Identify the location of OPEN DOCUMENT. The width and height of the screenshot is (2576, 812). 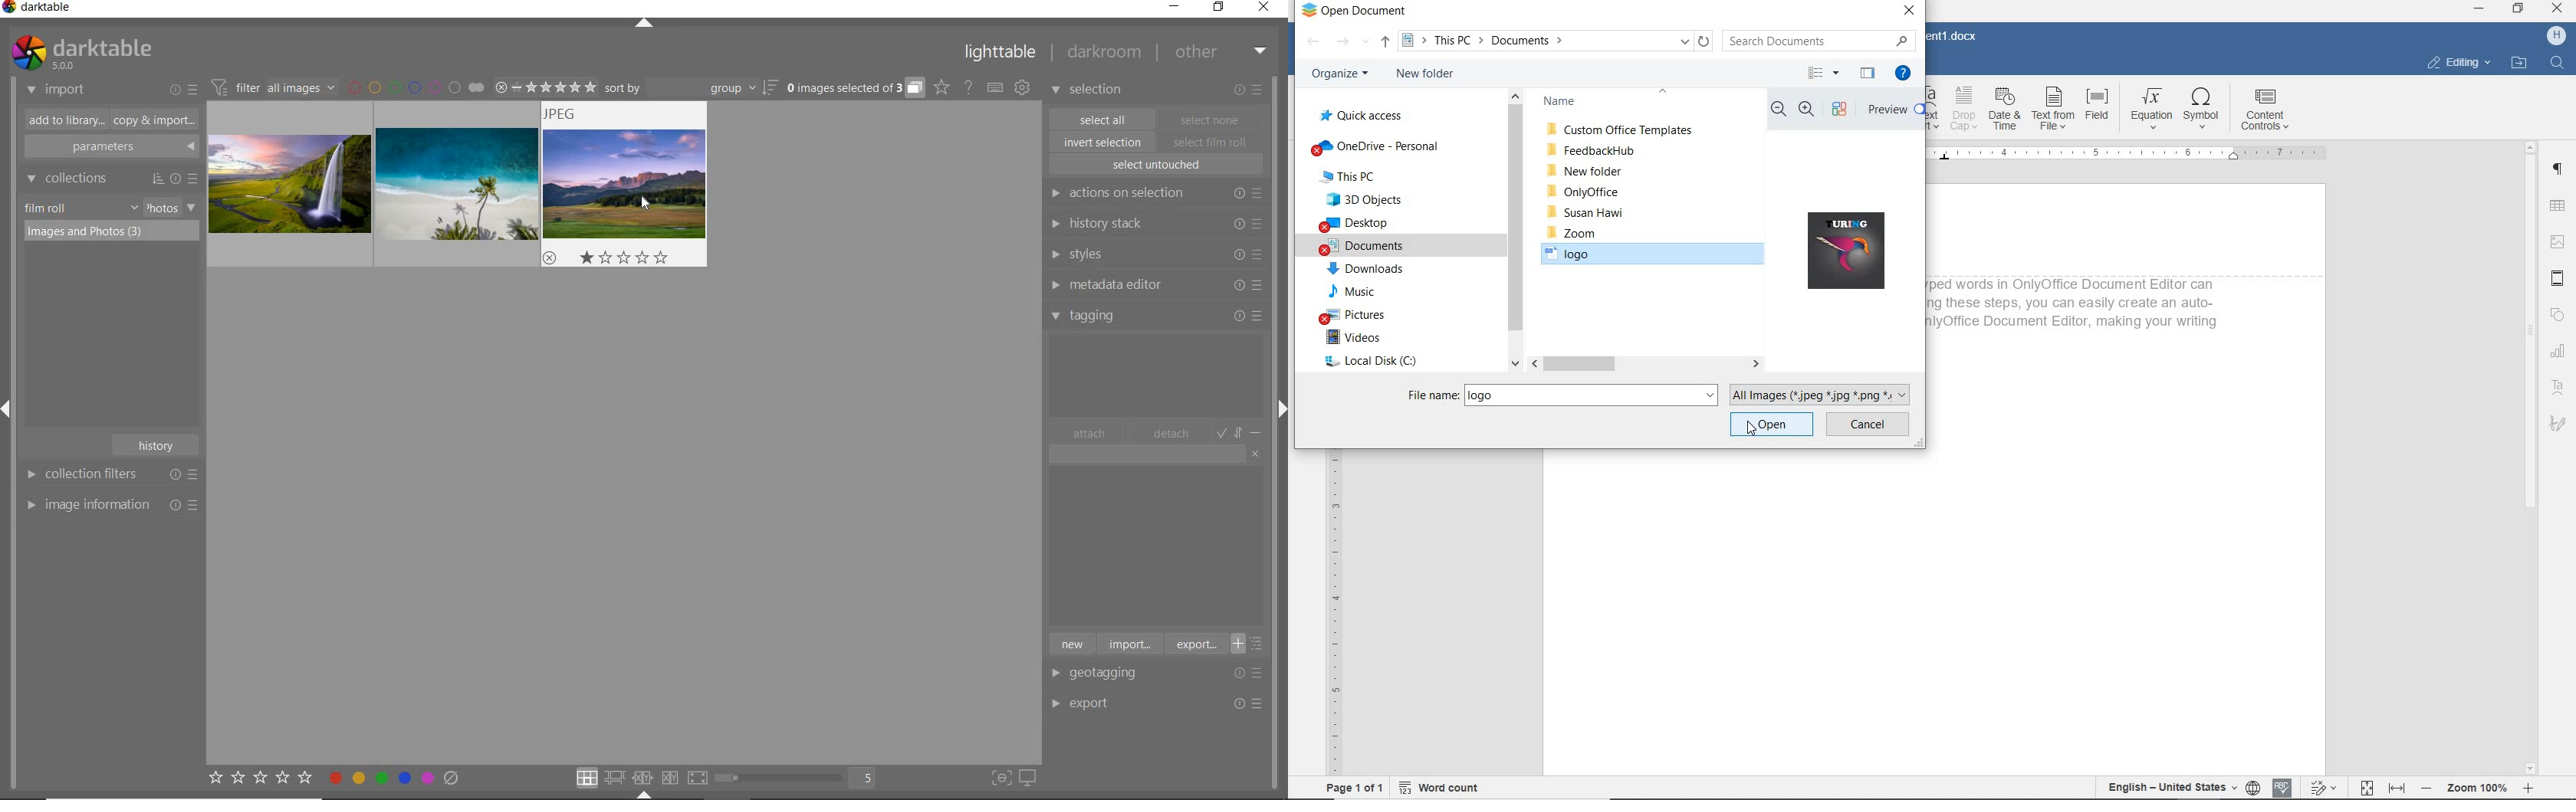
(1353, 12).